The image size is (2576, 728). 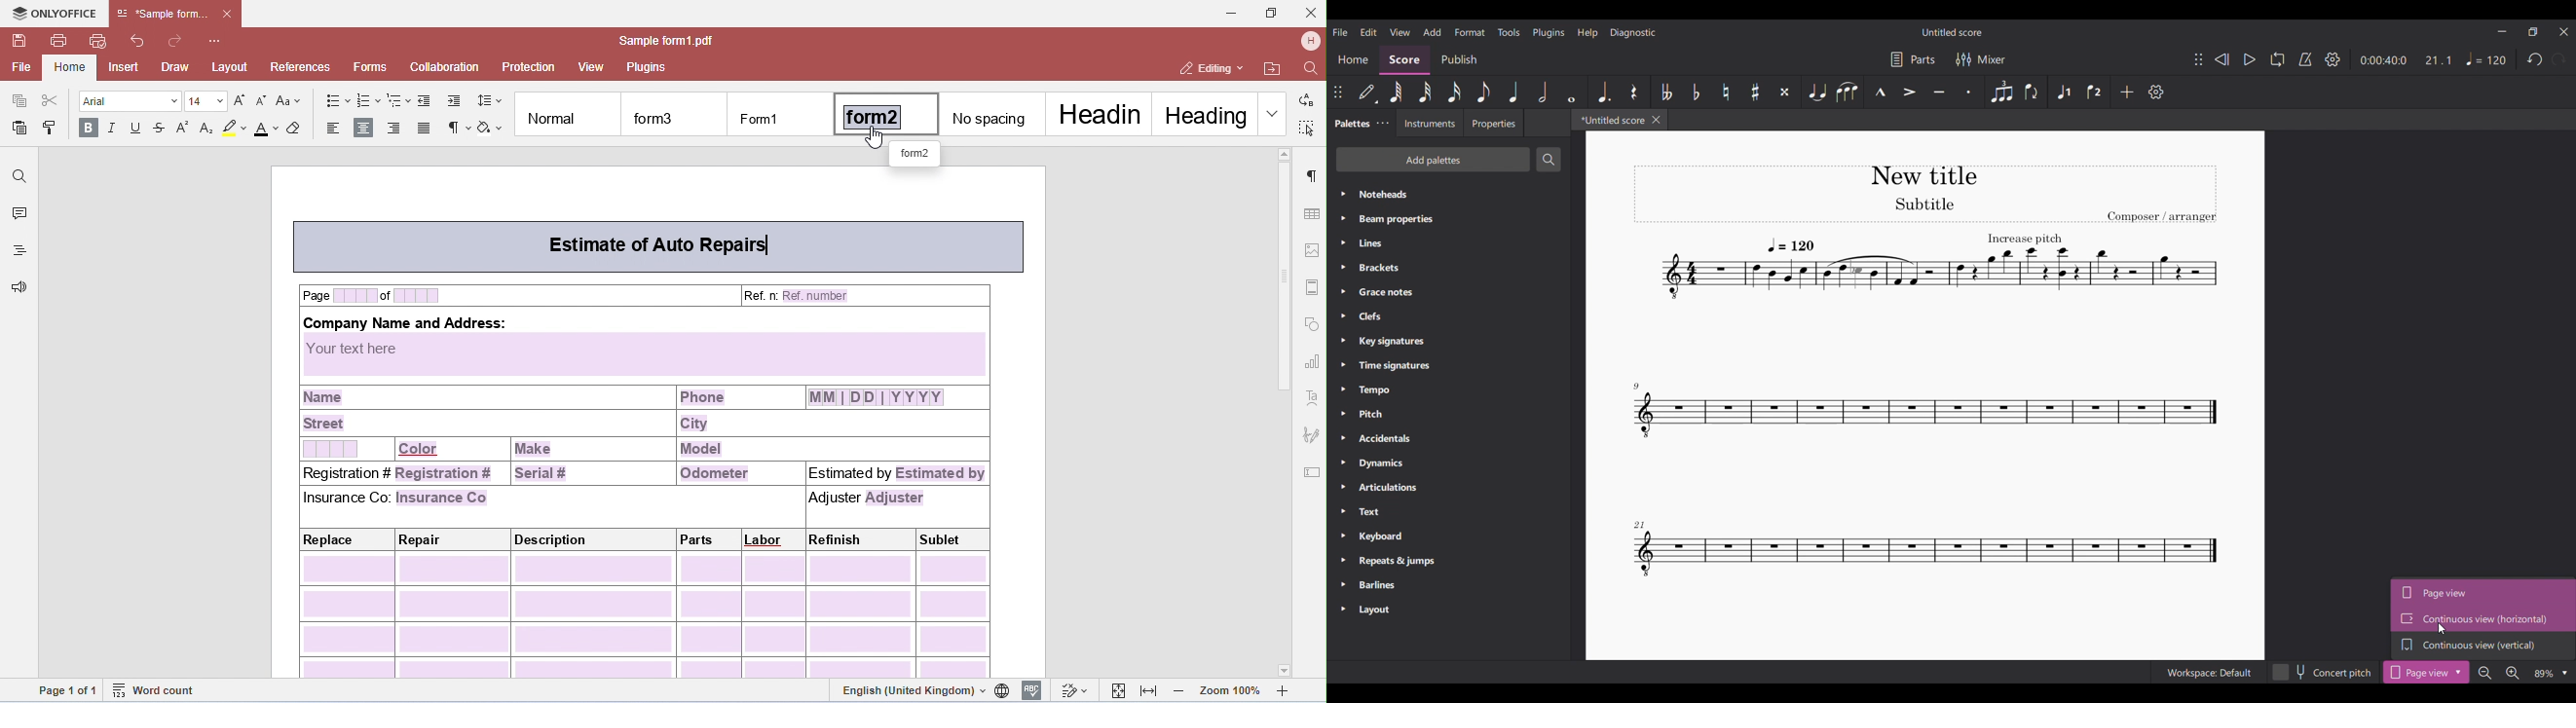 I want to click on Palettes, so click(x=1351, y=122).